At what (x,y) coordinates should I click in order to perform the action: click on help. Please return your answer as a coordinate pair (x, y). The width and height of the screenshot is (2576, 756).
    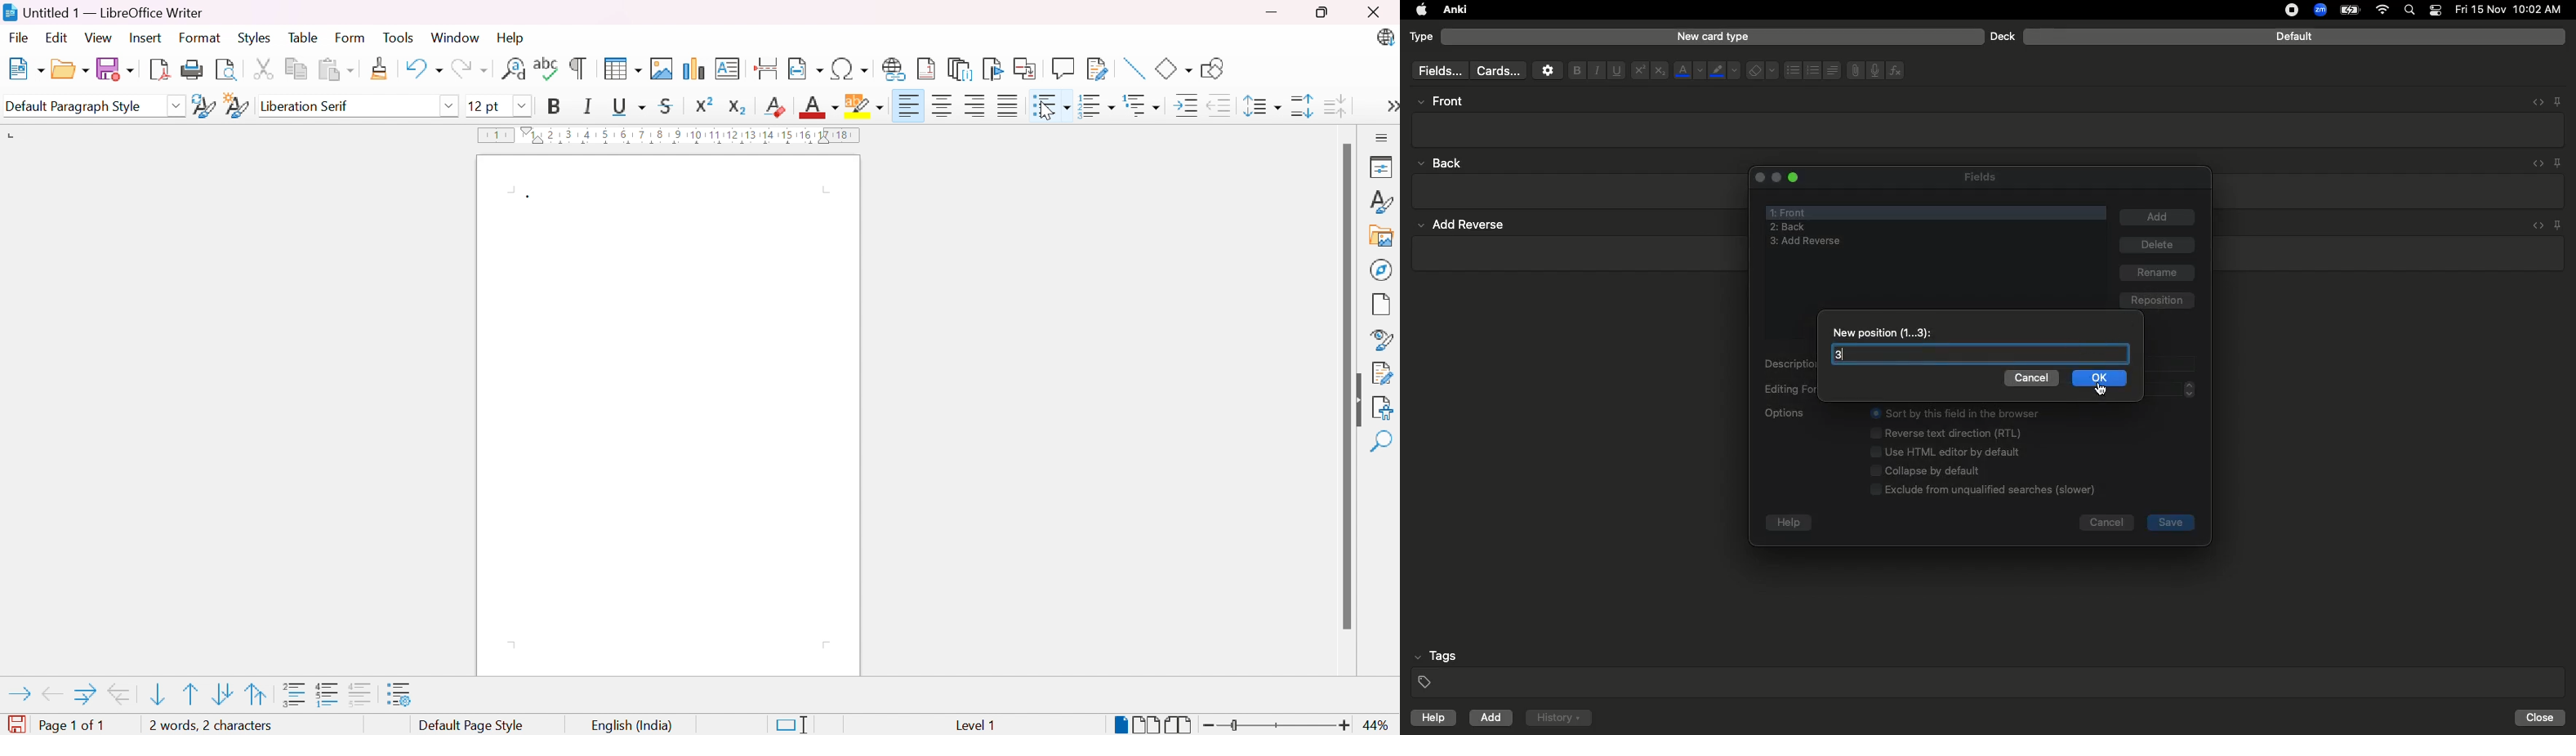
    Looking at the image, I should click on (1430, 719).